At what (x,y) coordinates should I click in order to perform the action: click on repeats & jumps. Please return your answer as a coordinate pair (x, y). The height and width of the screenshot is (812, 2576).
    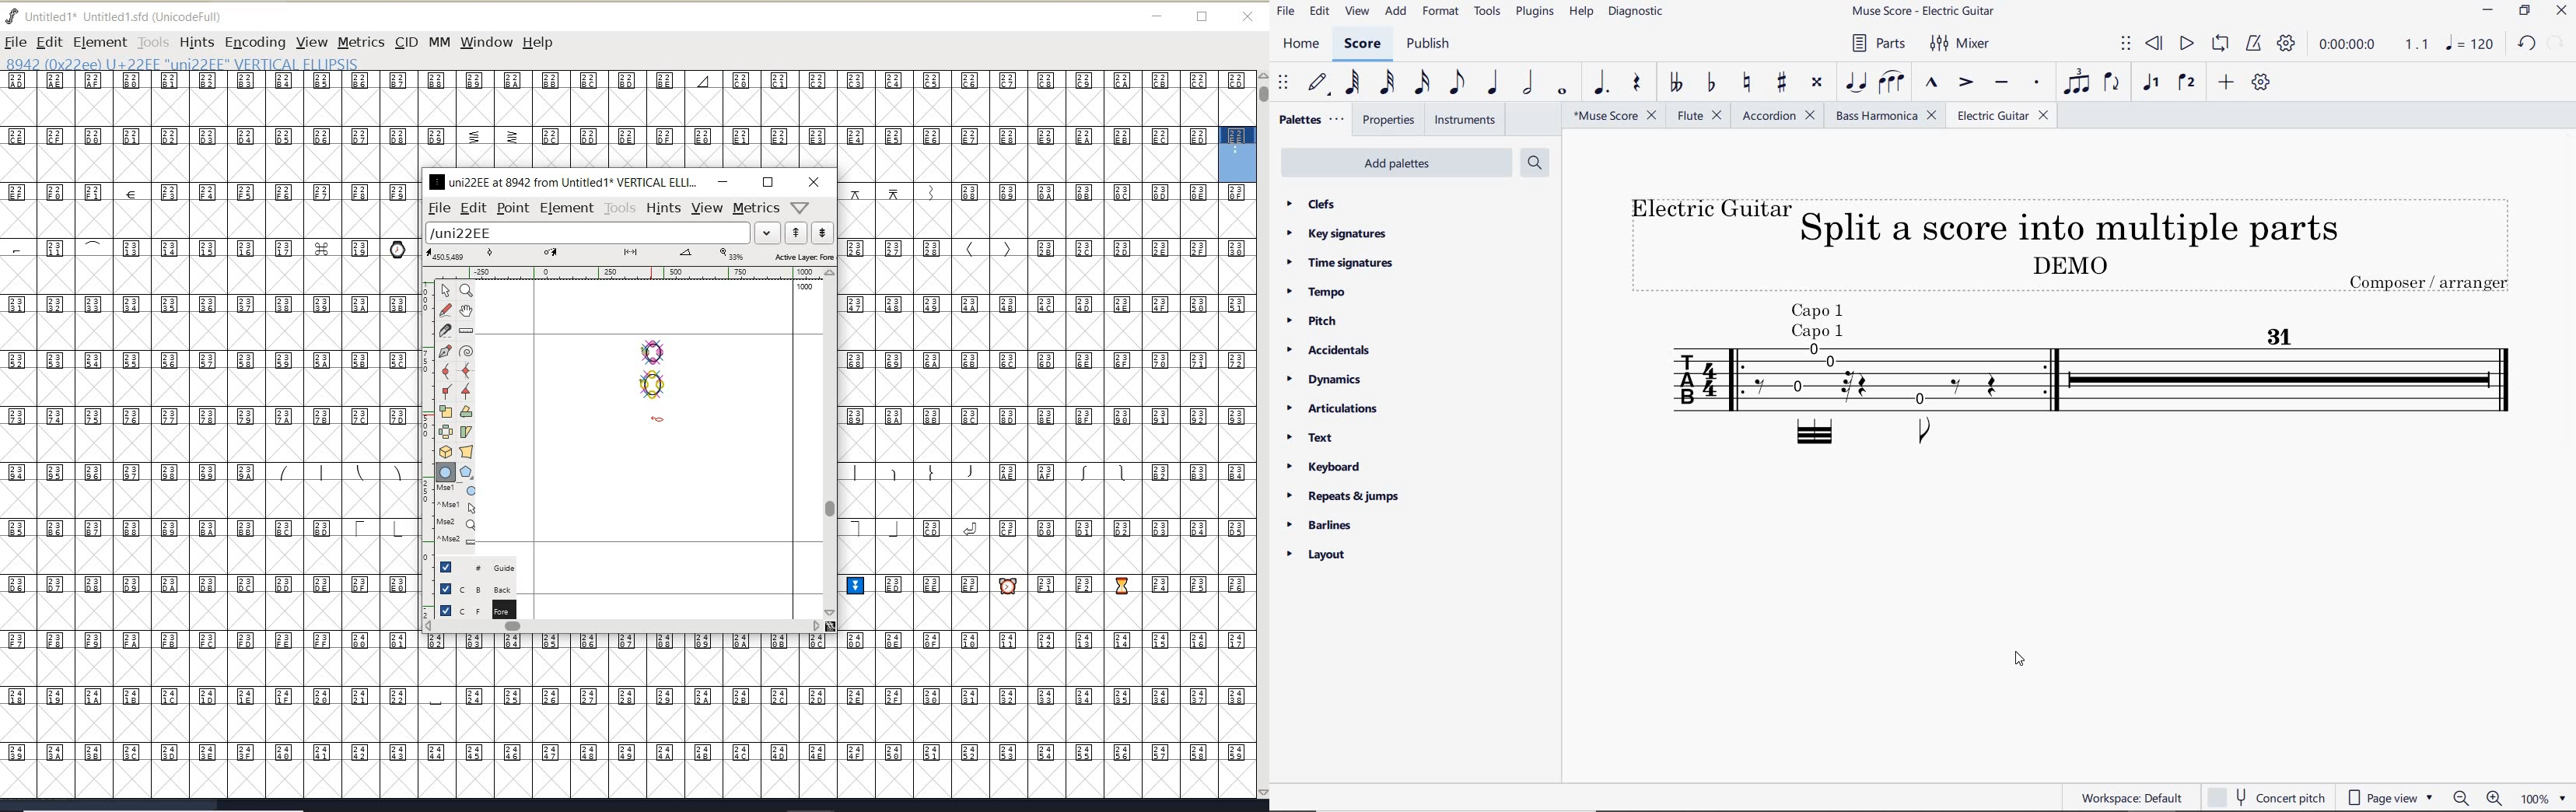
    Looking at the image, I should click on (1346, 497).